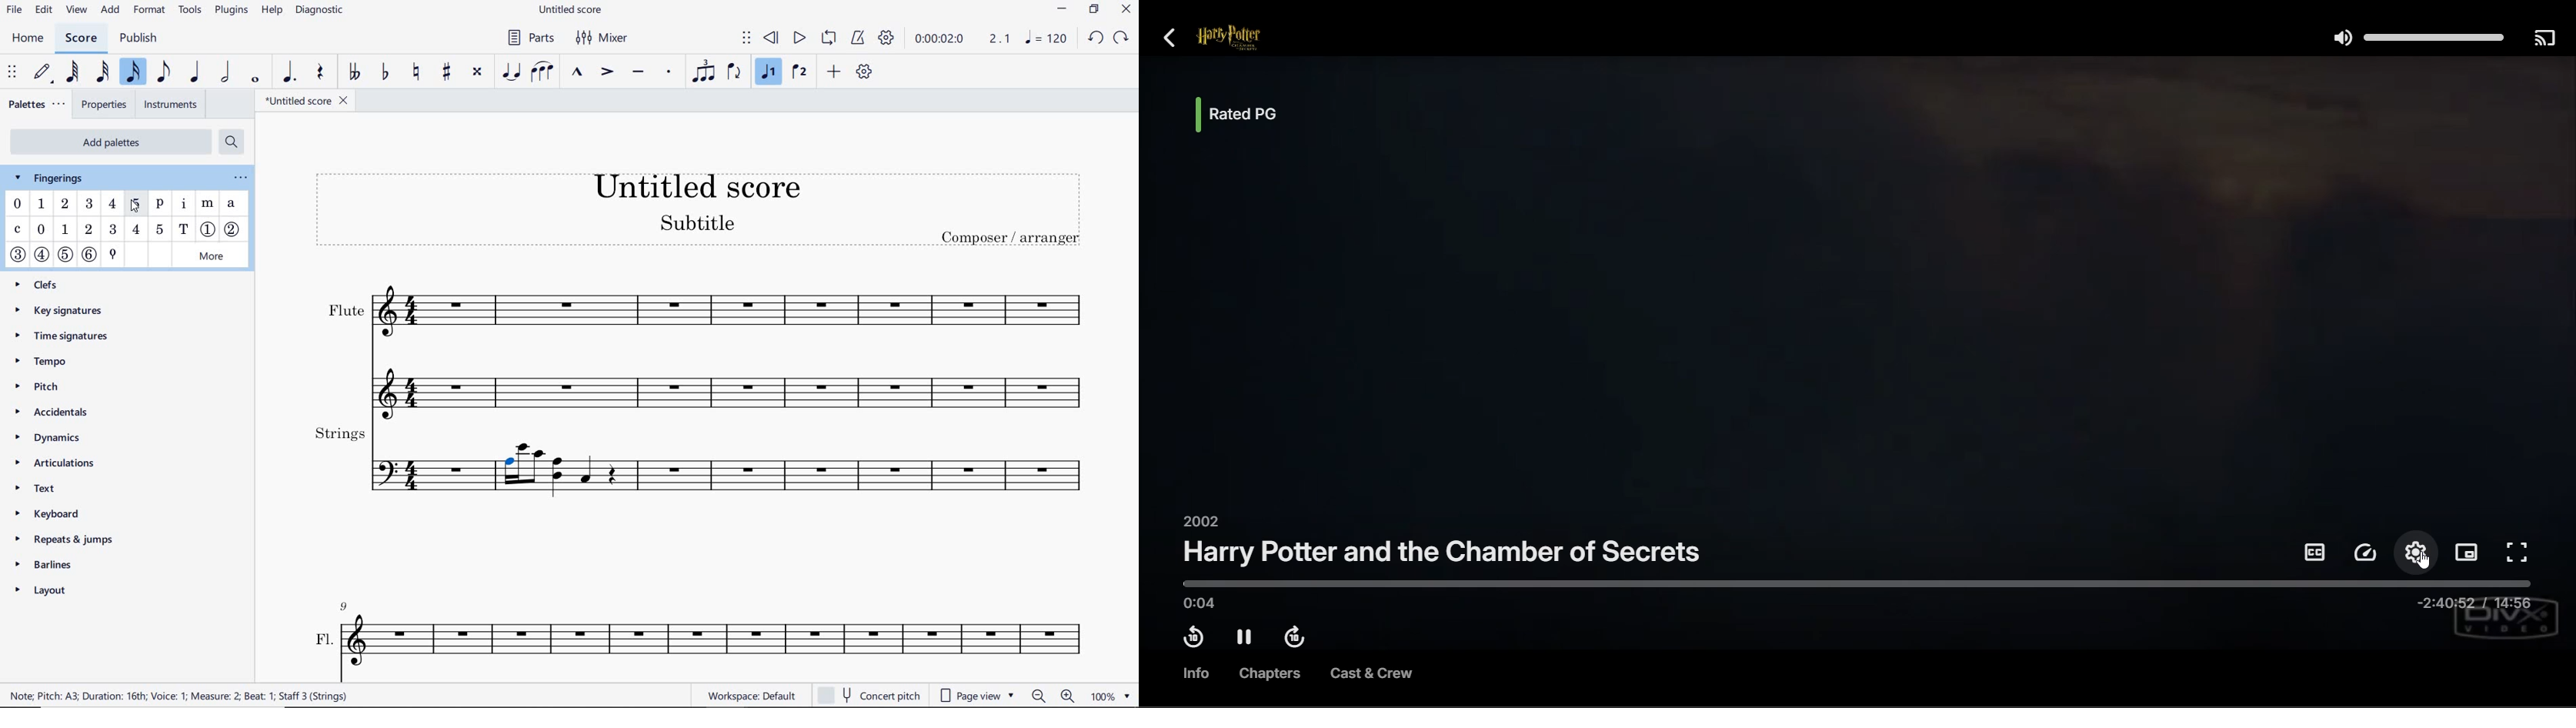 The height and width of the screenshot is (728, 2576). I want to click on file name, so click(570, 11).